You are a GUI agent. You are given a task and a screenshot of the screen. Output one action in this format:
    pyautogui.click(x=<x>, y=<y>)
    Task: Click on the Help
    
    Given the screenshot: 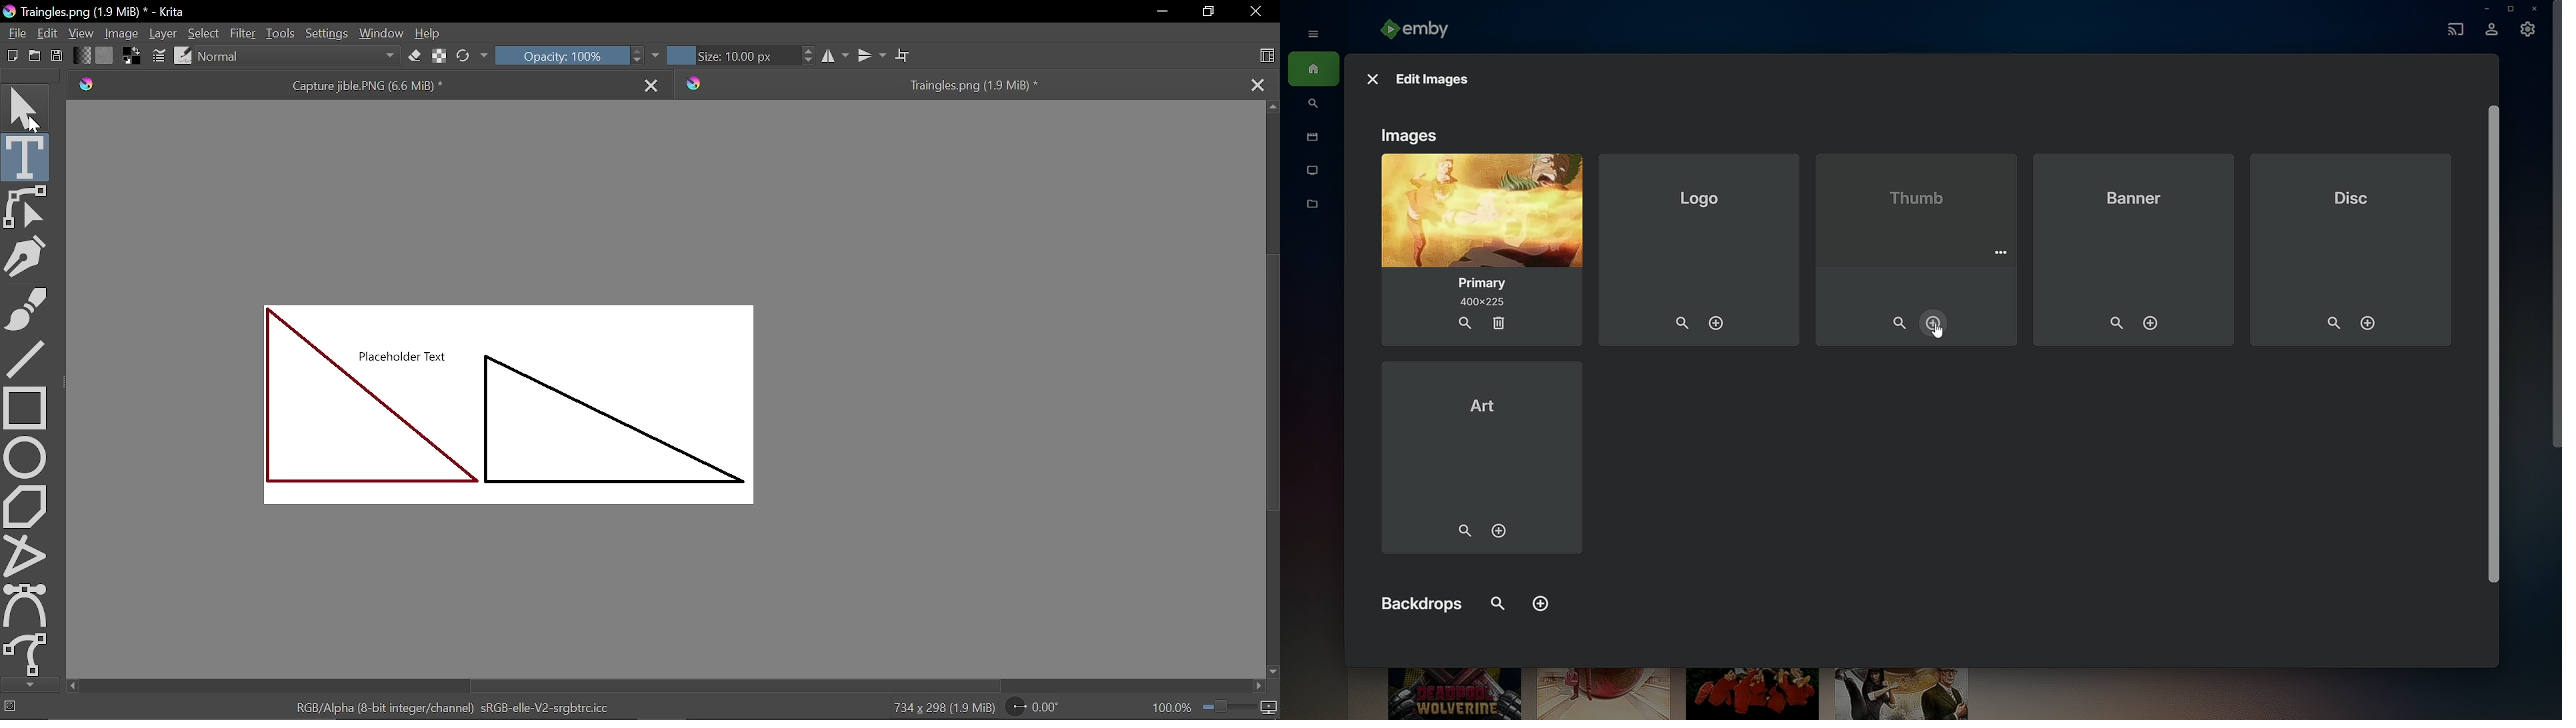 What is the action you would take?
    pyautogui.click(x=429, y=33)
    